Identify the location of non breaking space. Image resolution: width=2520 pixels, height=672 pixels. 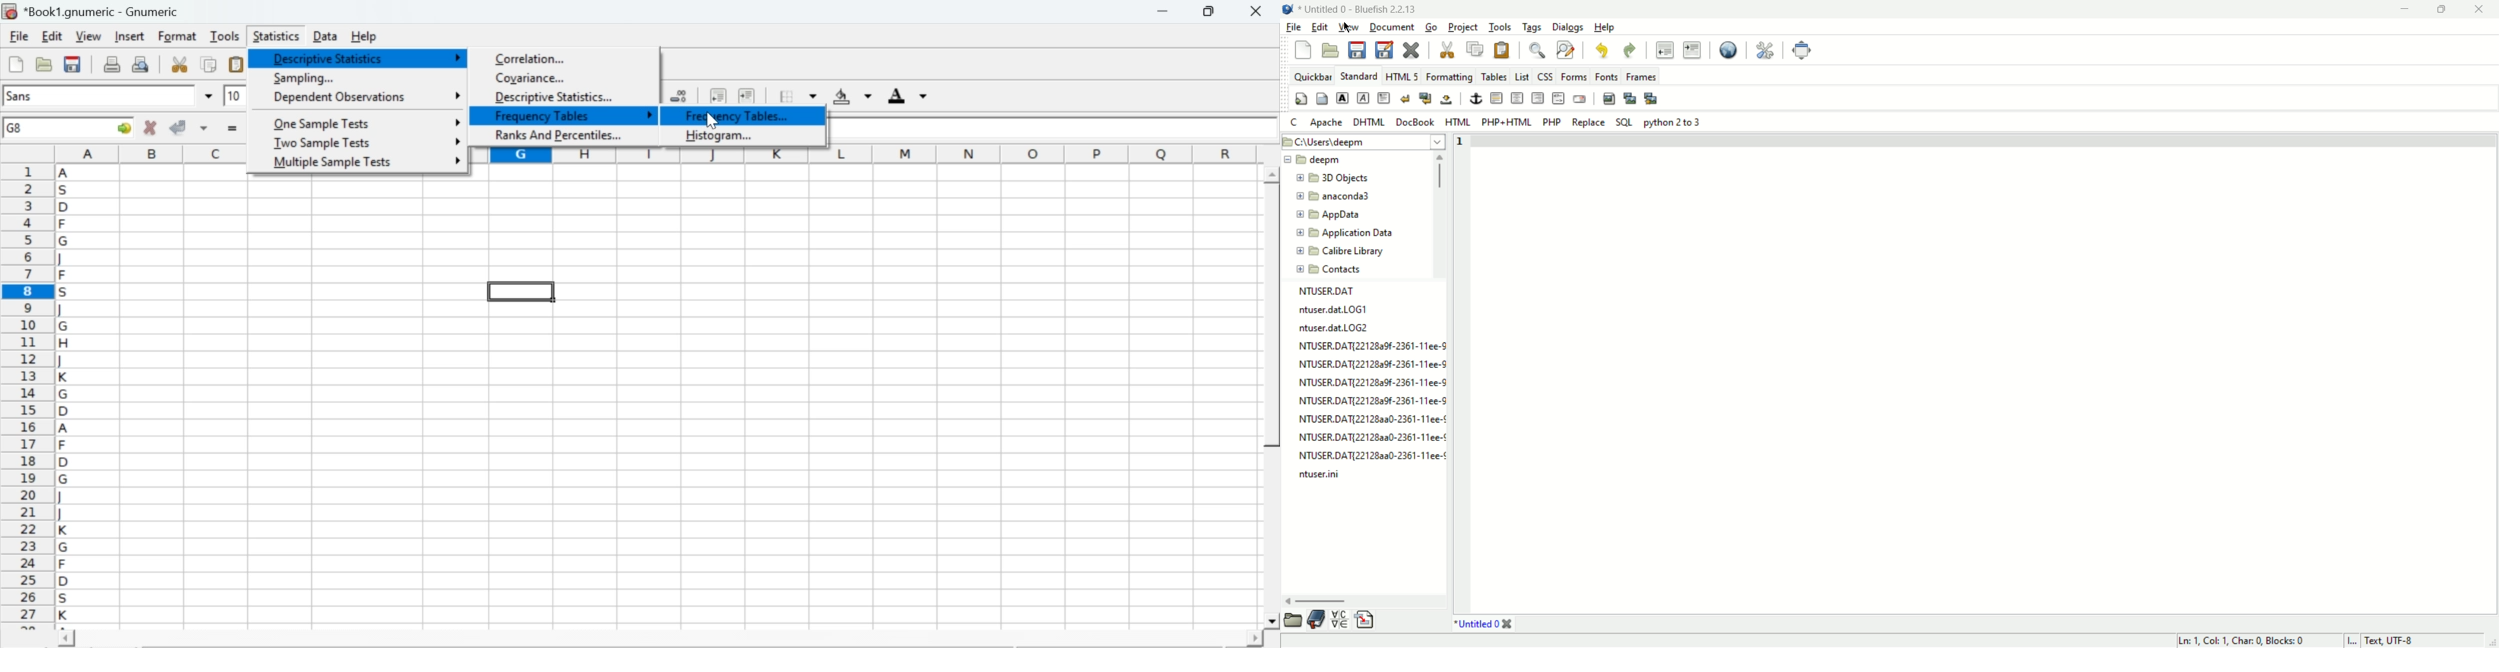
(1447, 100).